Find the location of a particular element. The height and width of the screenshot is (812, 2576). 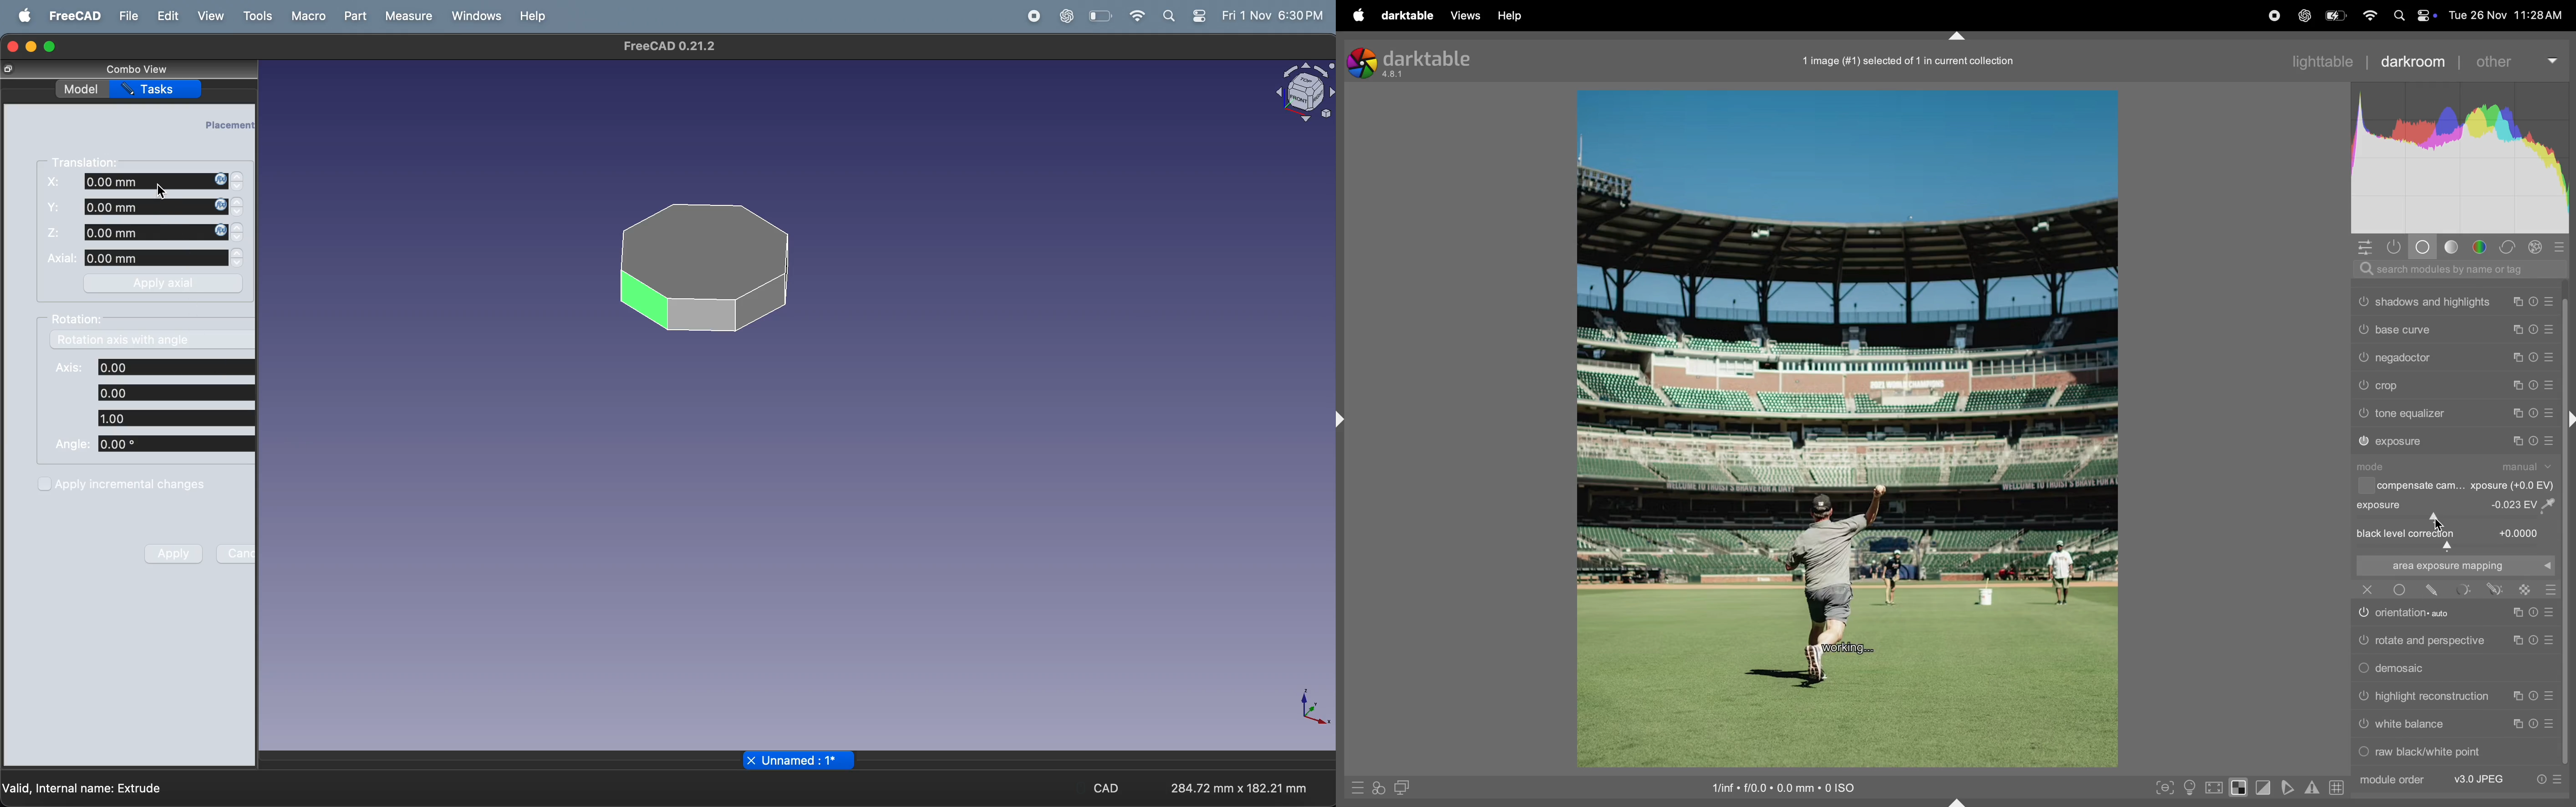

Preset is located at coordinates (2551, 696).